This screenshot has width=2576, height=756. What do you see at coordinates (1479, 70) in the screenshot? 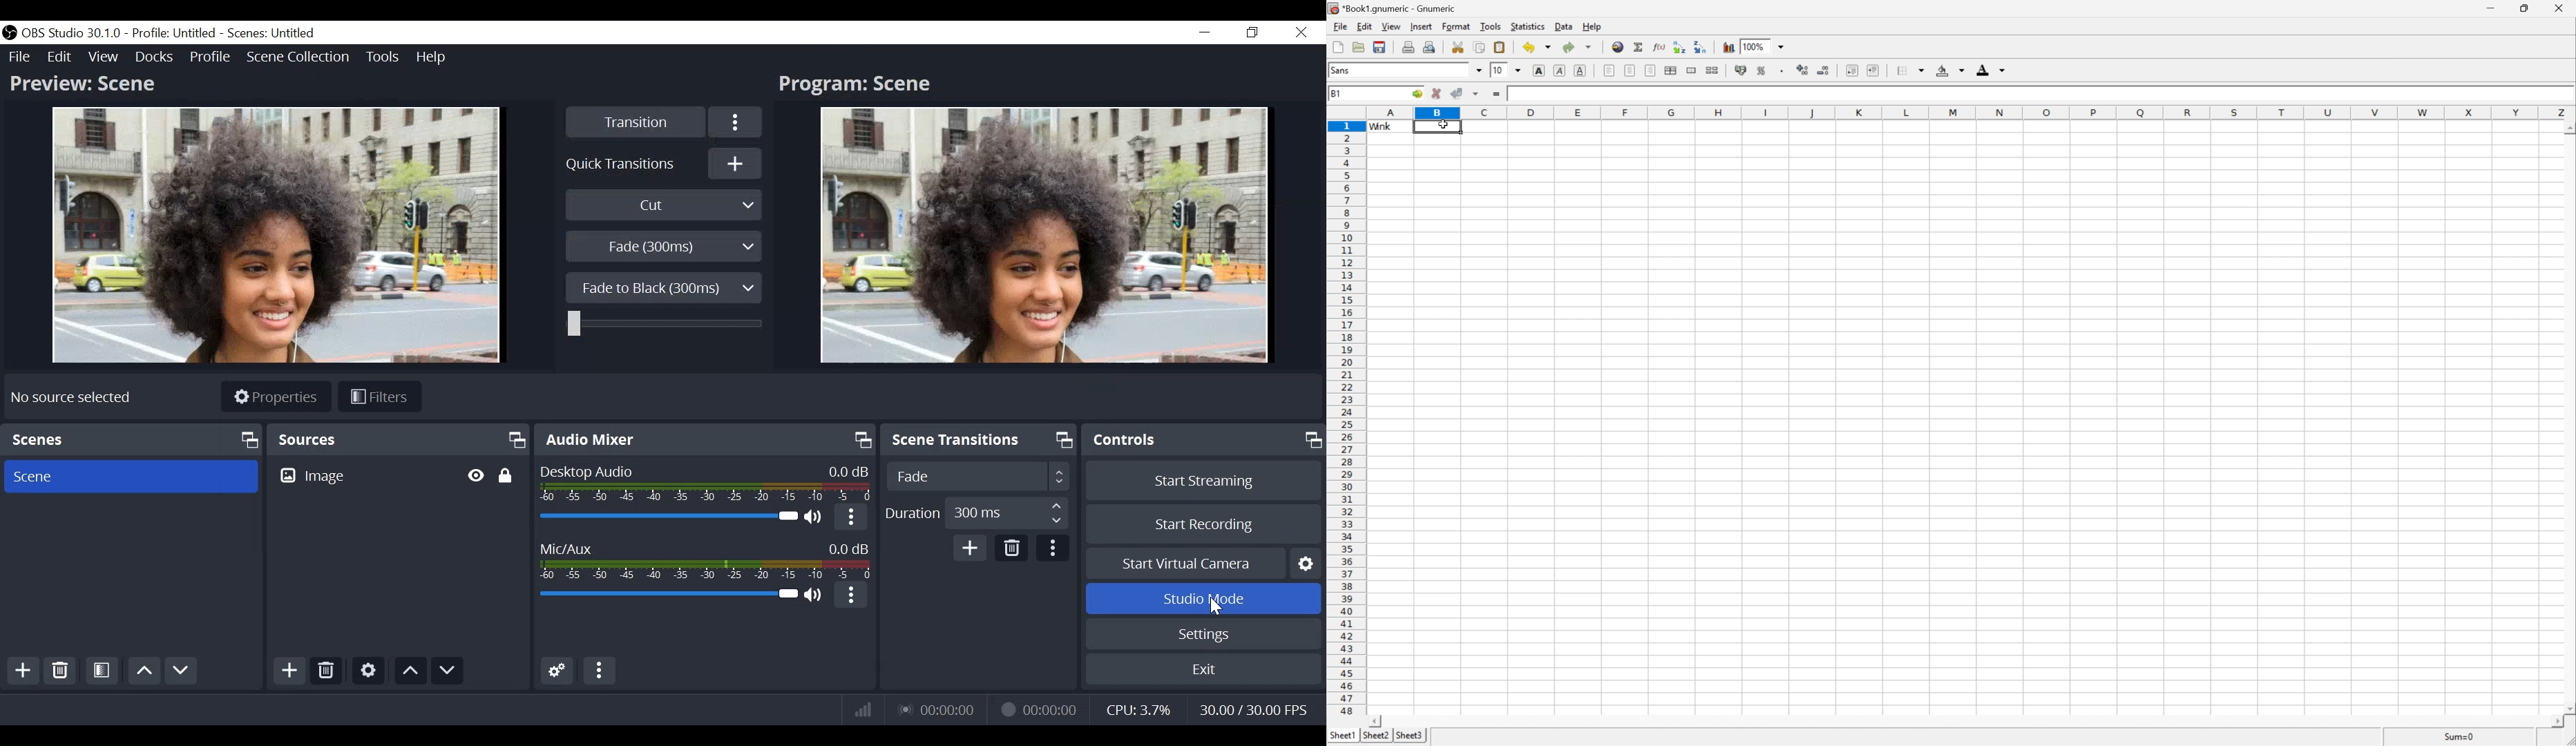
I see `drop down` at bounding box center [1479, 70].